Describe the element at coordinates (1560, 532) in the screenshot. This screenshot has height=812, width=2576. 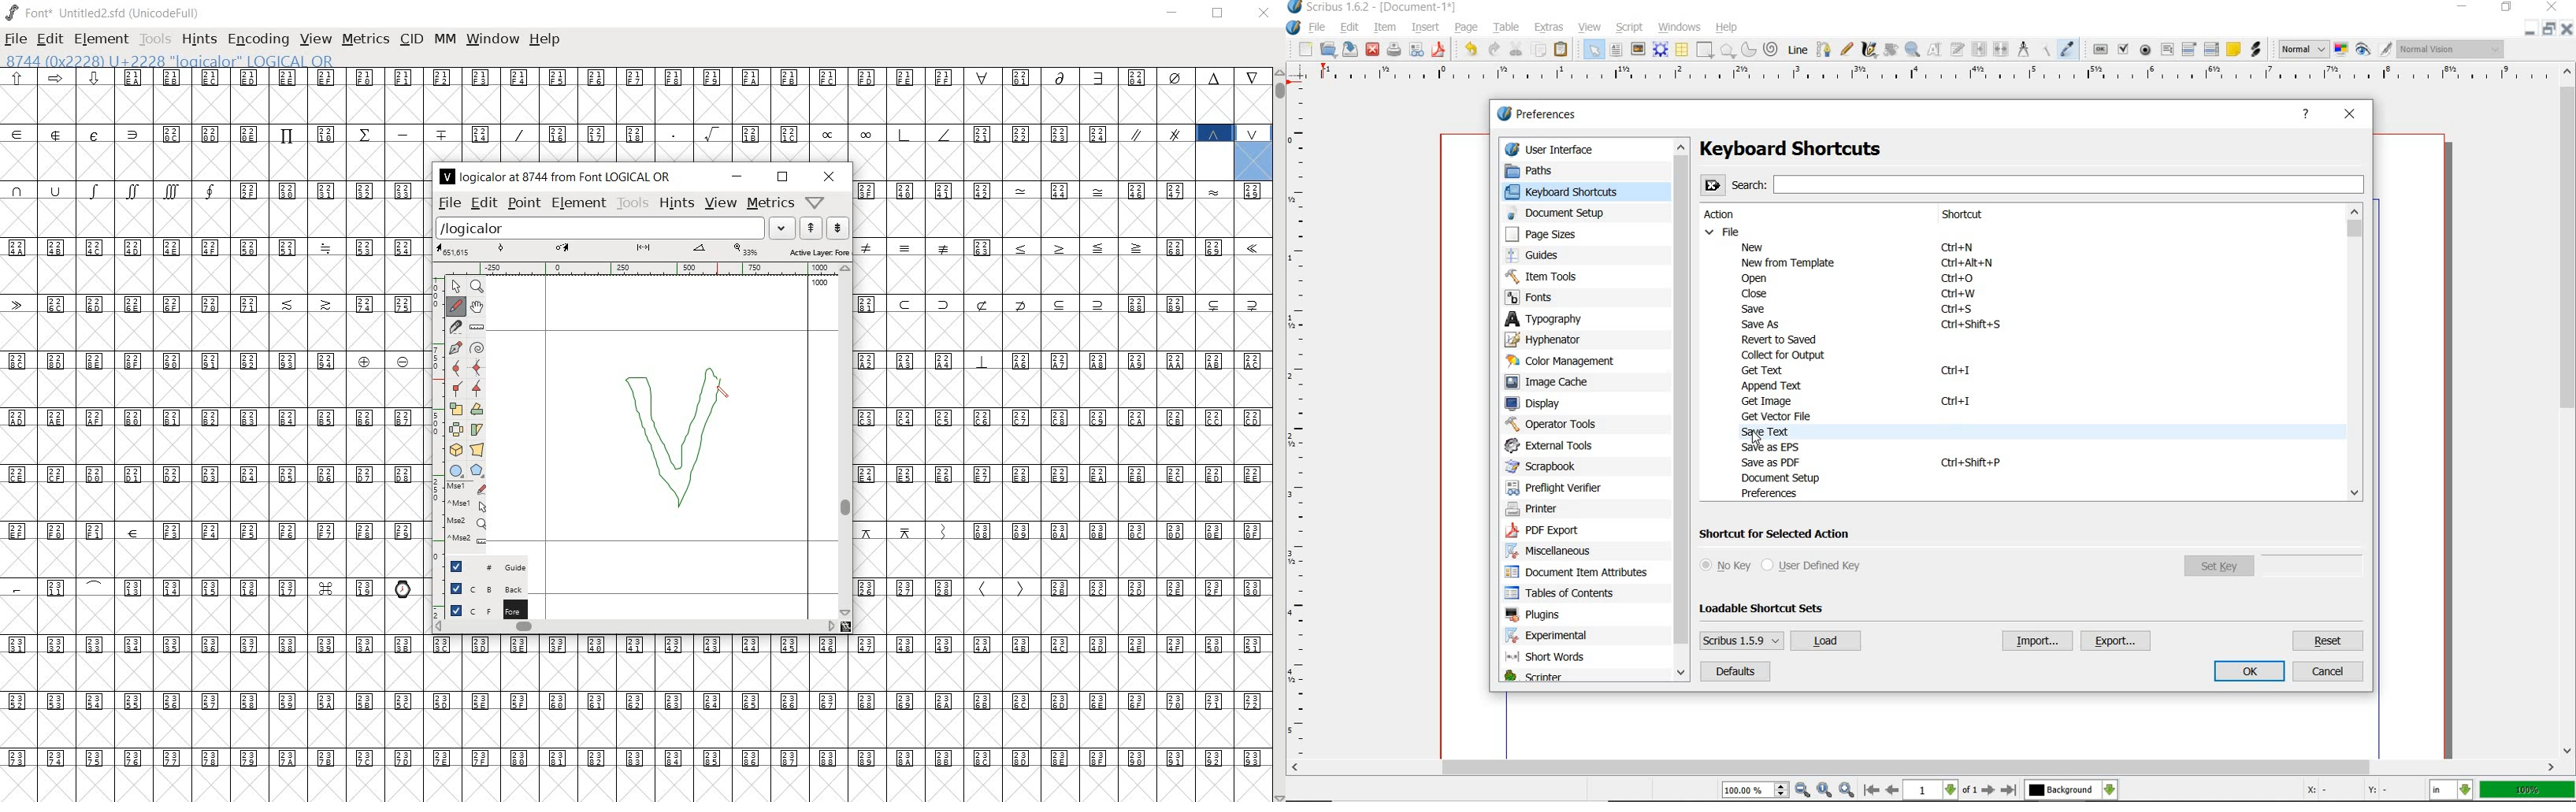
I see `pdf export` at that location.